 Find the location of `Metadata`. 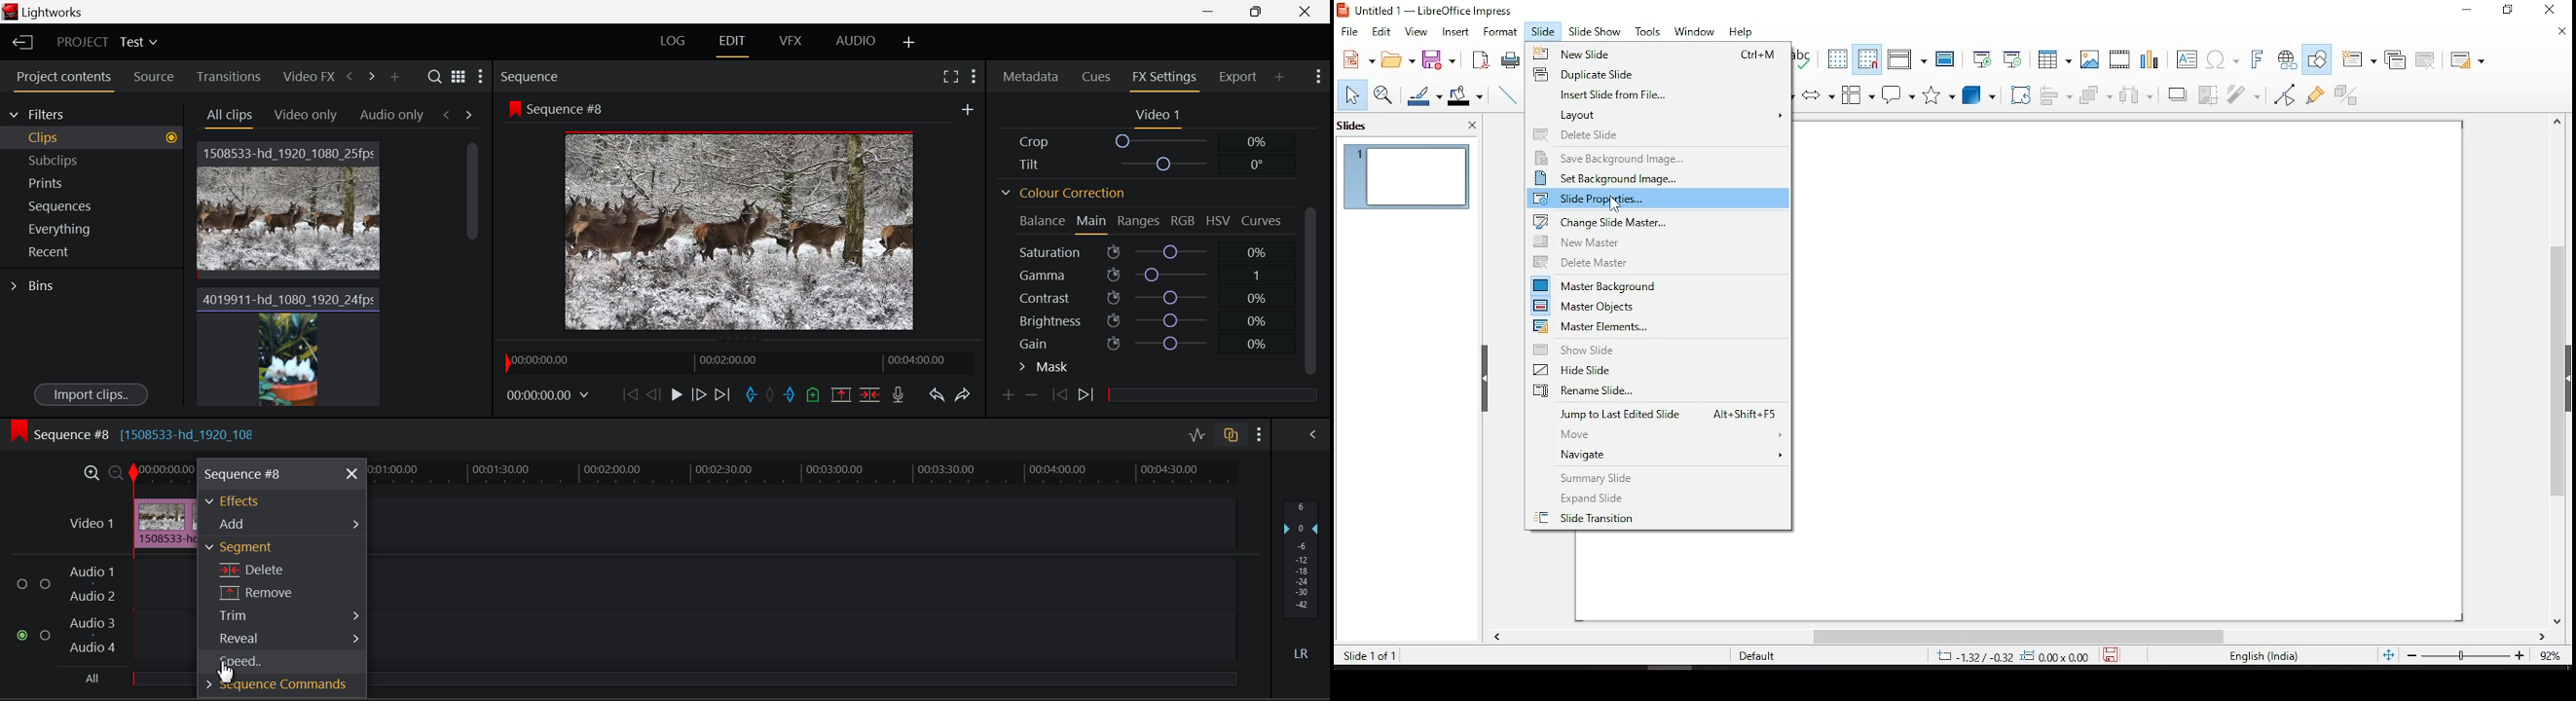

Metadata is located at coordinates (1029, 77).